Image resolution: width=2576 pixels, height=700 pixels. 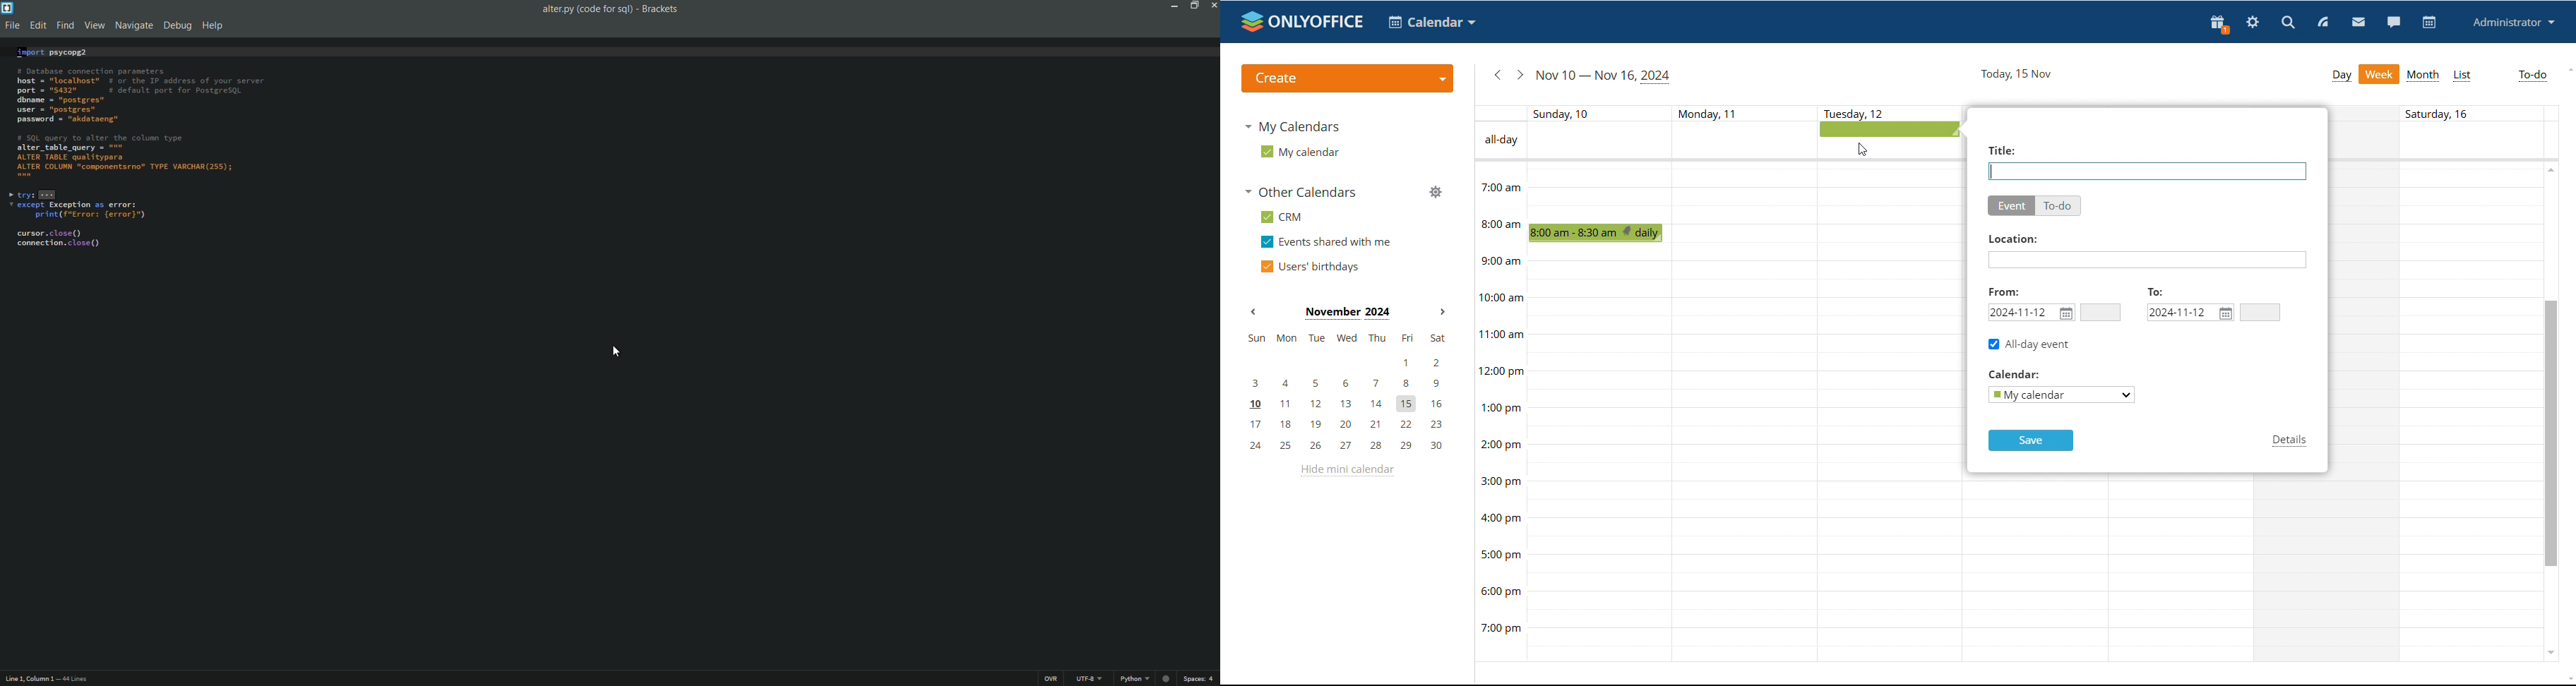 I want to click on previous month, so click(x=1254, y=311).